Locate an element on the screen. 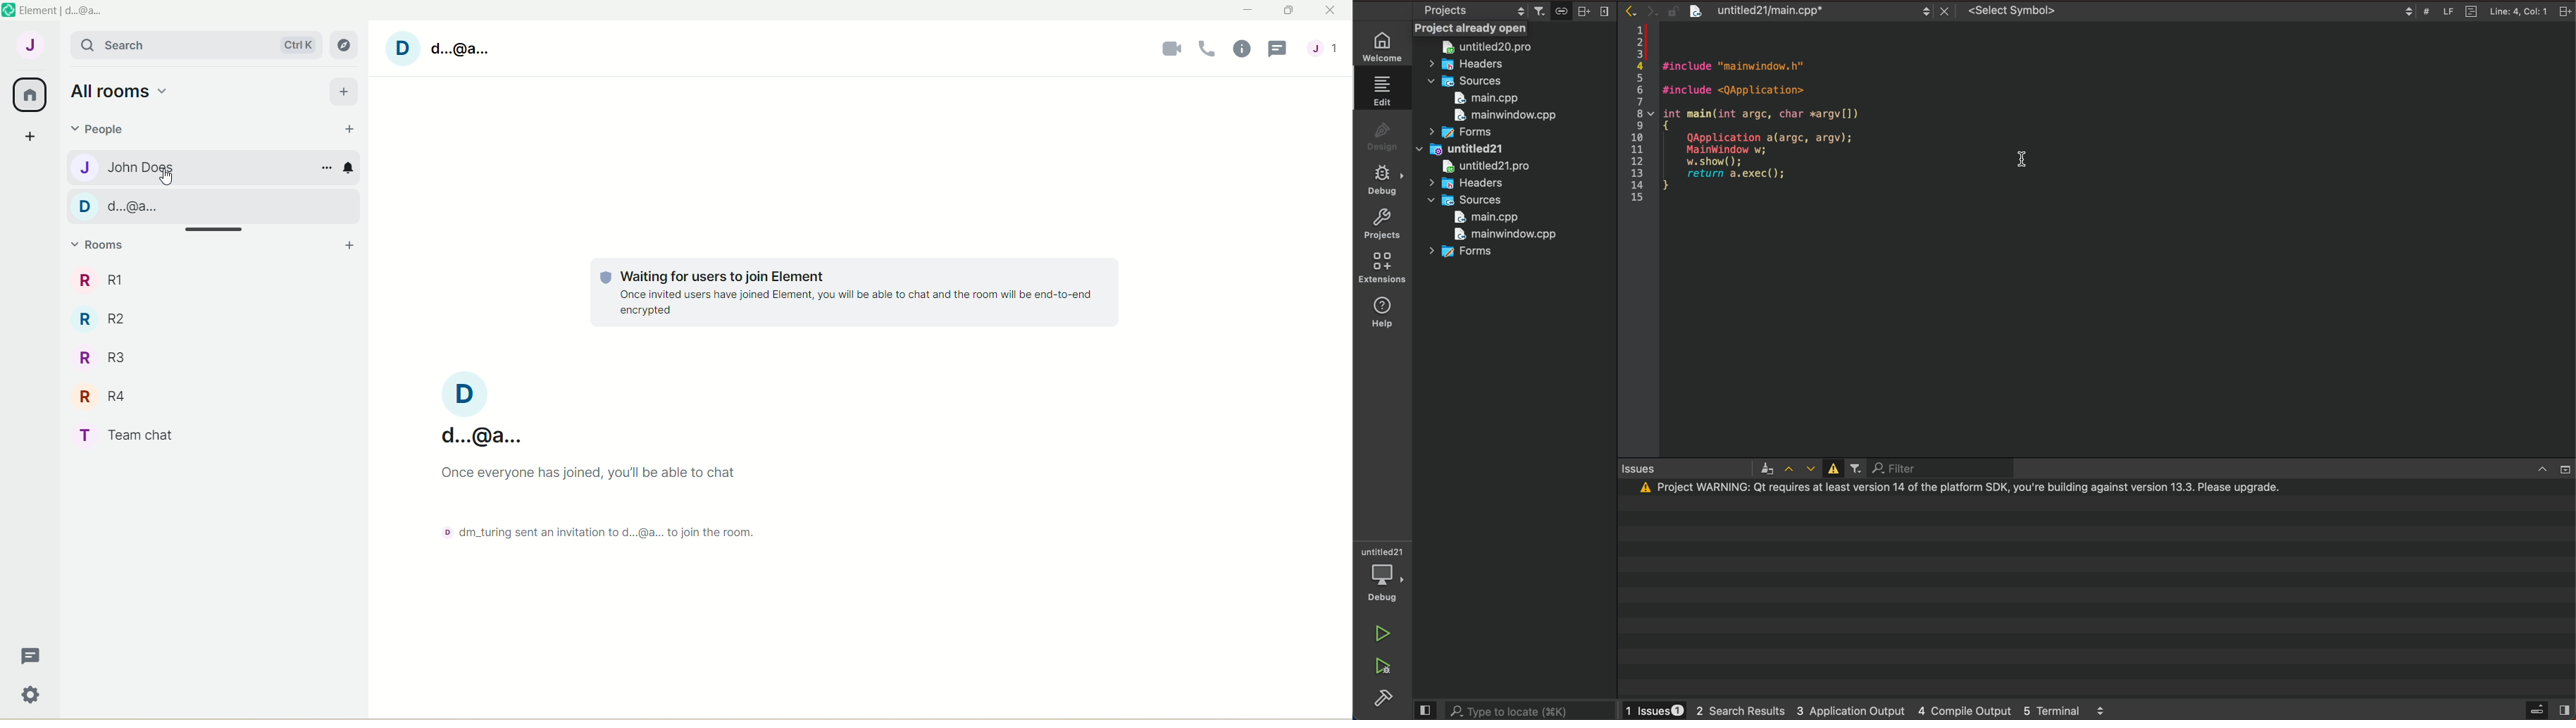 The height and width of the screenshot is (728, 2576). main.cpp is located at coordinates (1483, 98).